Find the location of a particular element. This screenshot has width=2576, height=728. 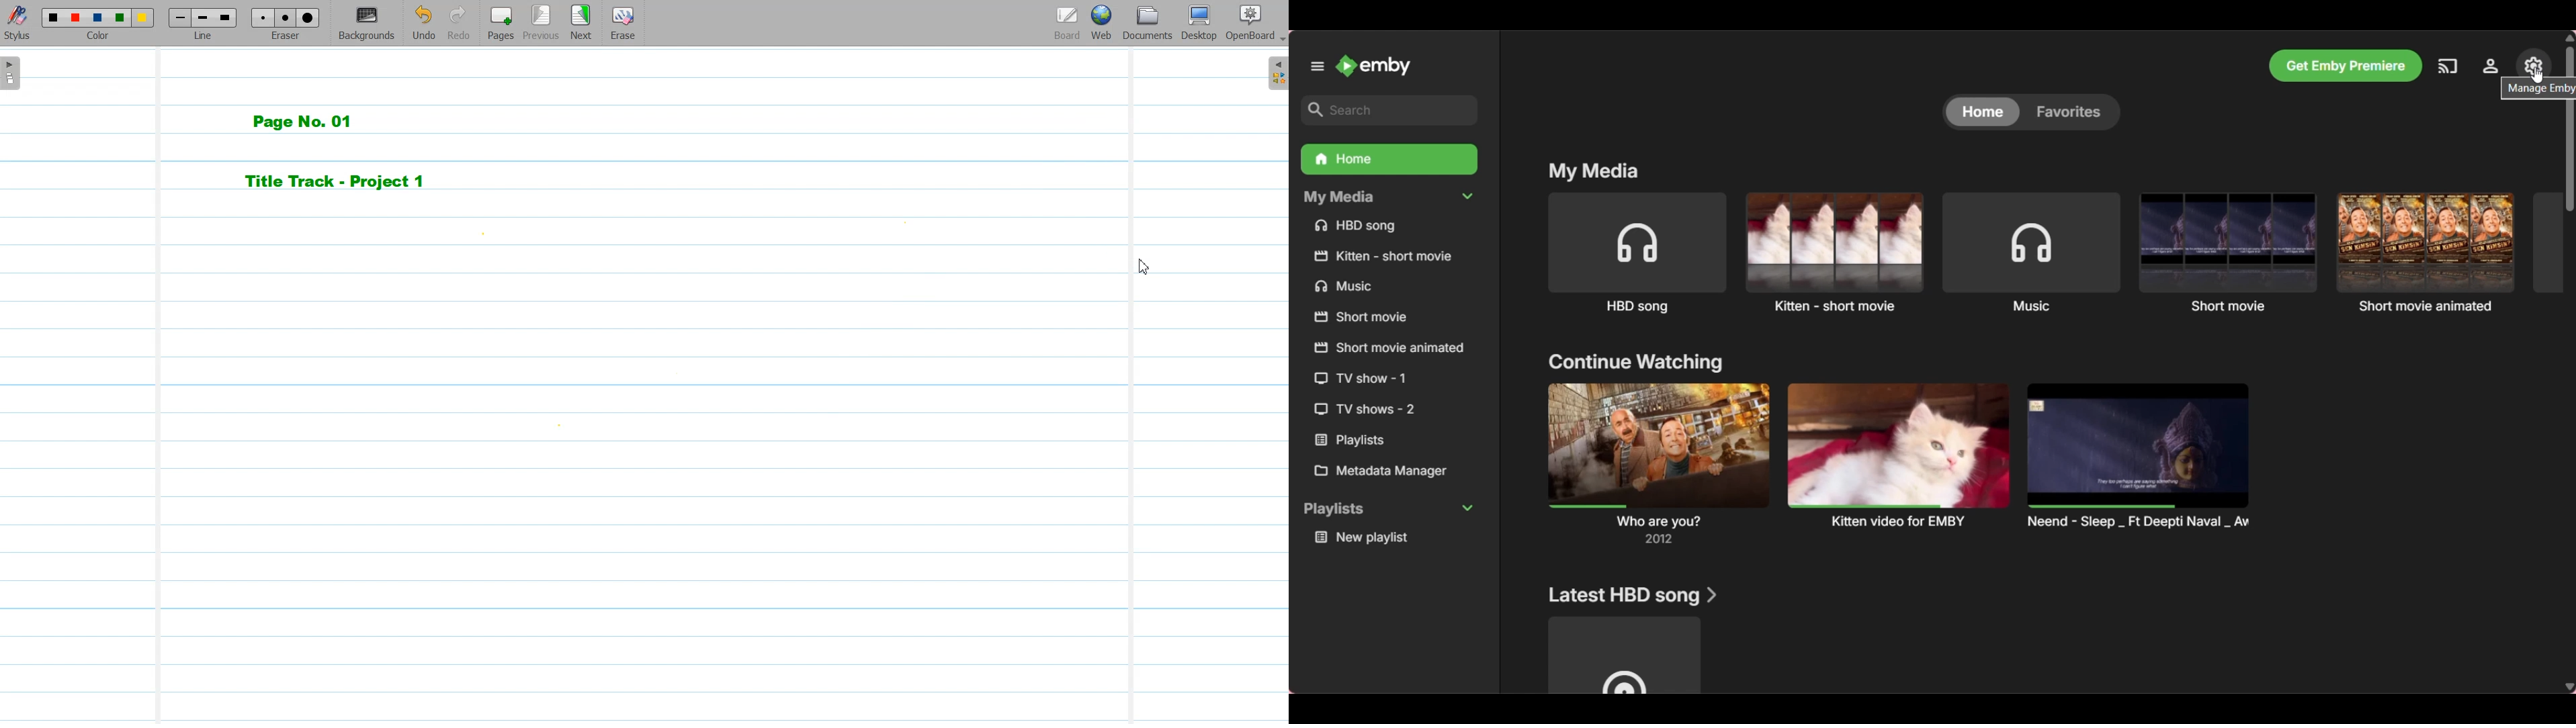

Short movie is located at coordinates (2425, 253).